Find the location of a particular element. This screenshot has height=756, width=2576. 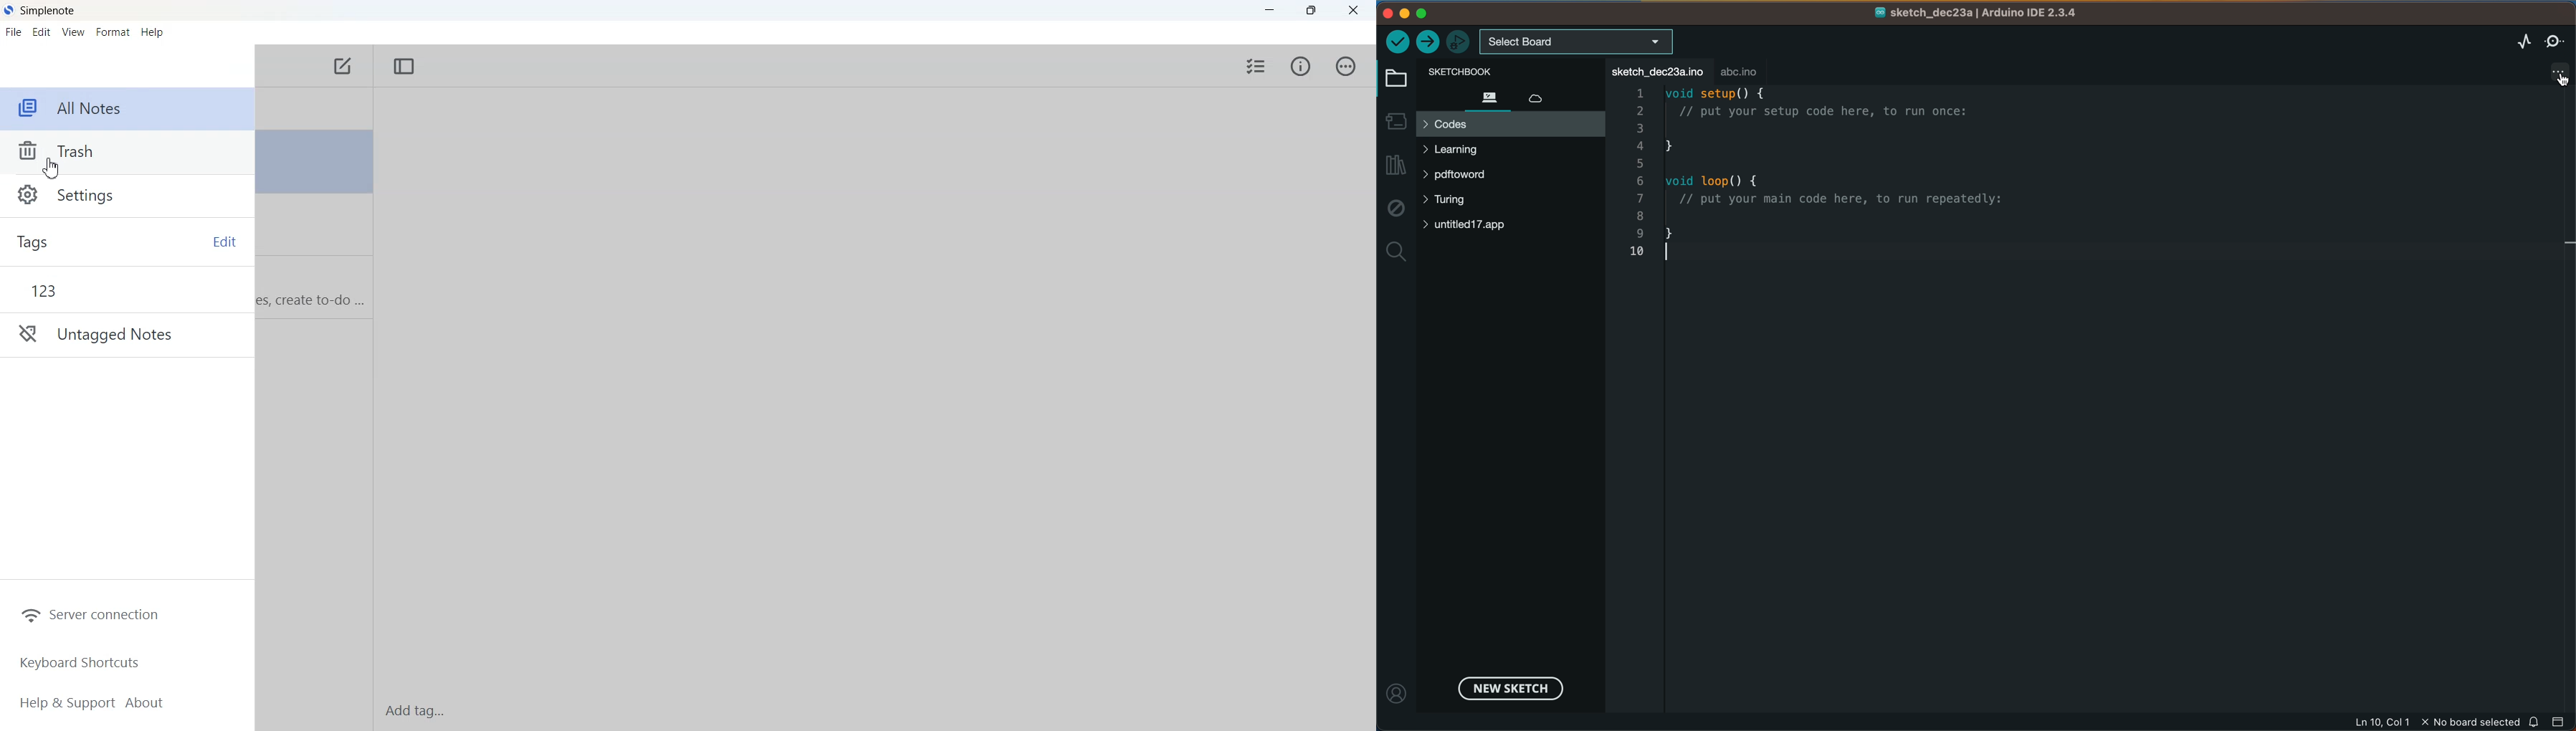

Format is located at coordinates (113, 31).